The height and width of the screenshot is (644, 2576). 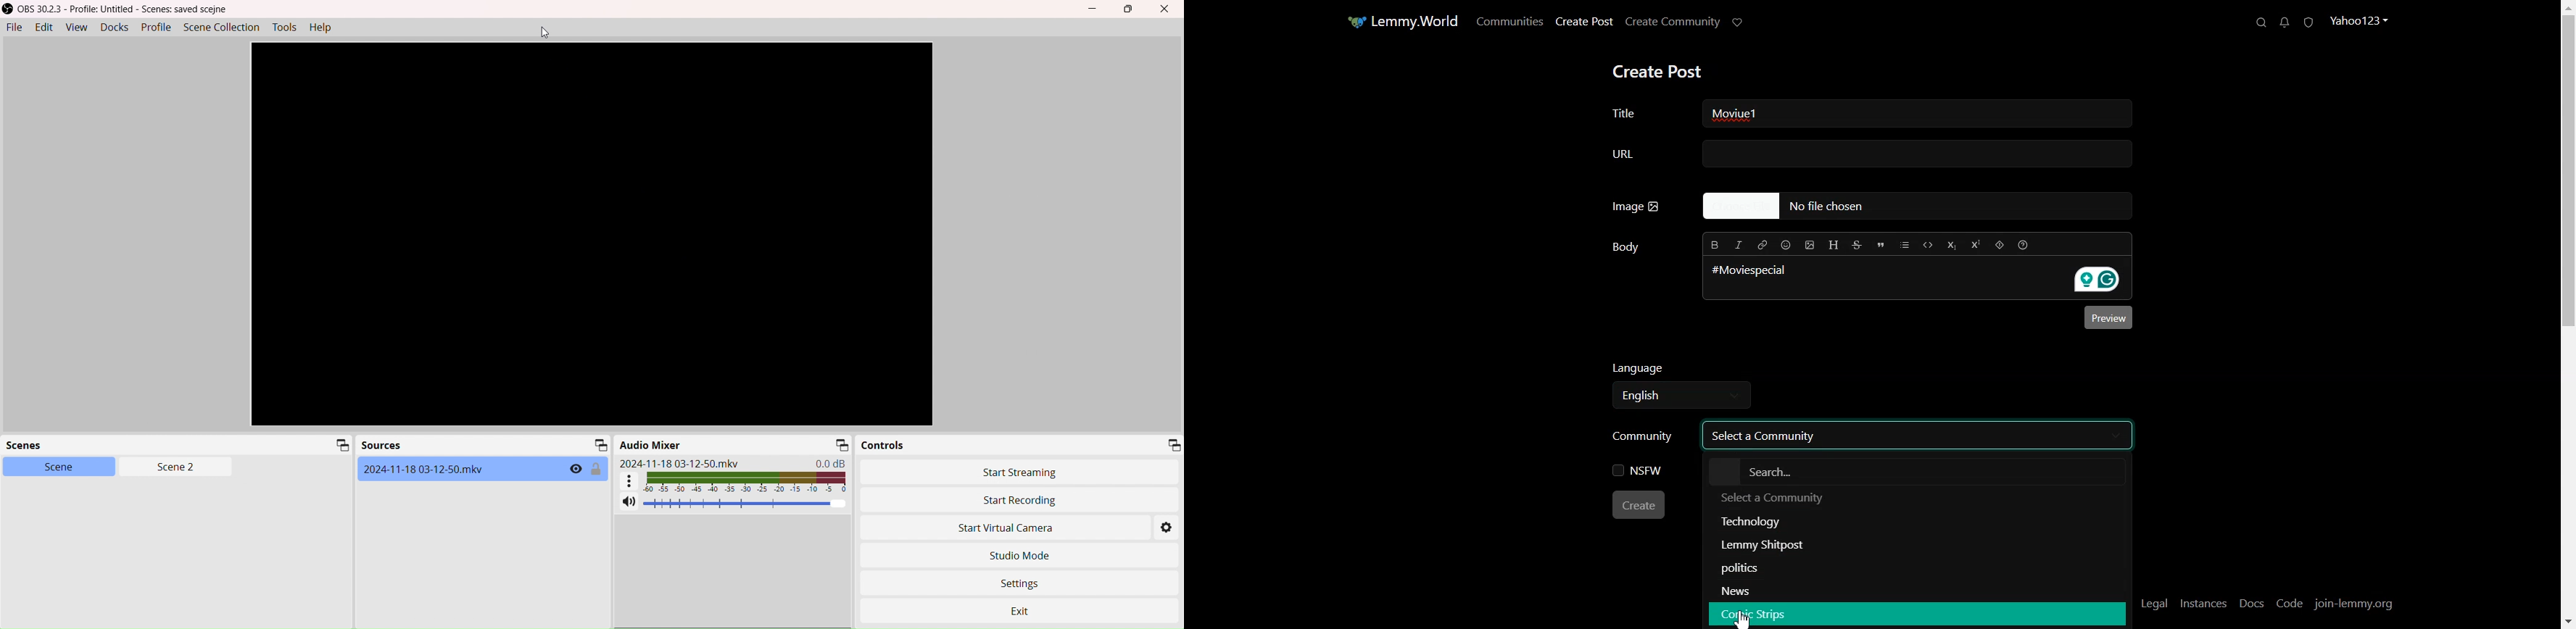 I want to click on Tools, so click(x=286, y=27).